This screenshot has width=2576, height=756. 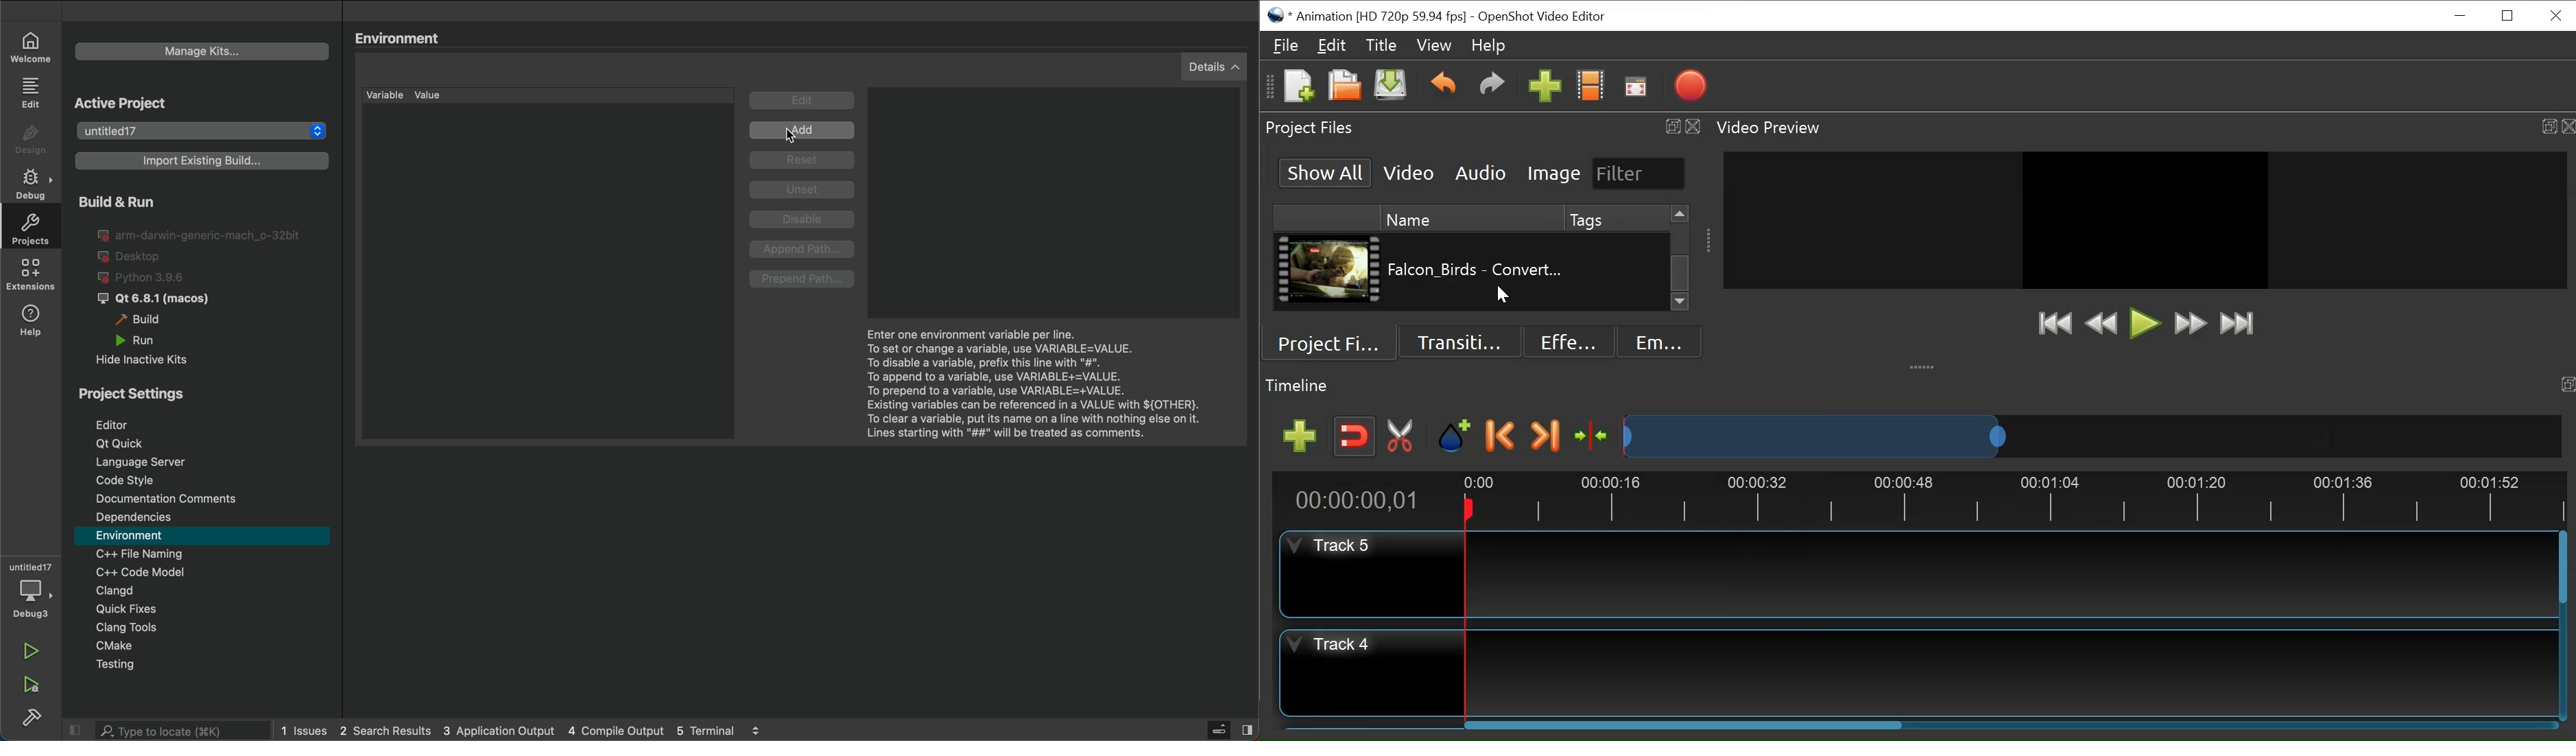 I want to click on hide inactive kits, so click(x=152, y=358).